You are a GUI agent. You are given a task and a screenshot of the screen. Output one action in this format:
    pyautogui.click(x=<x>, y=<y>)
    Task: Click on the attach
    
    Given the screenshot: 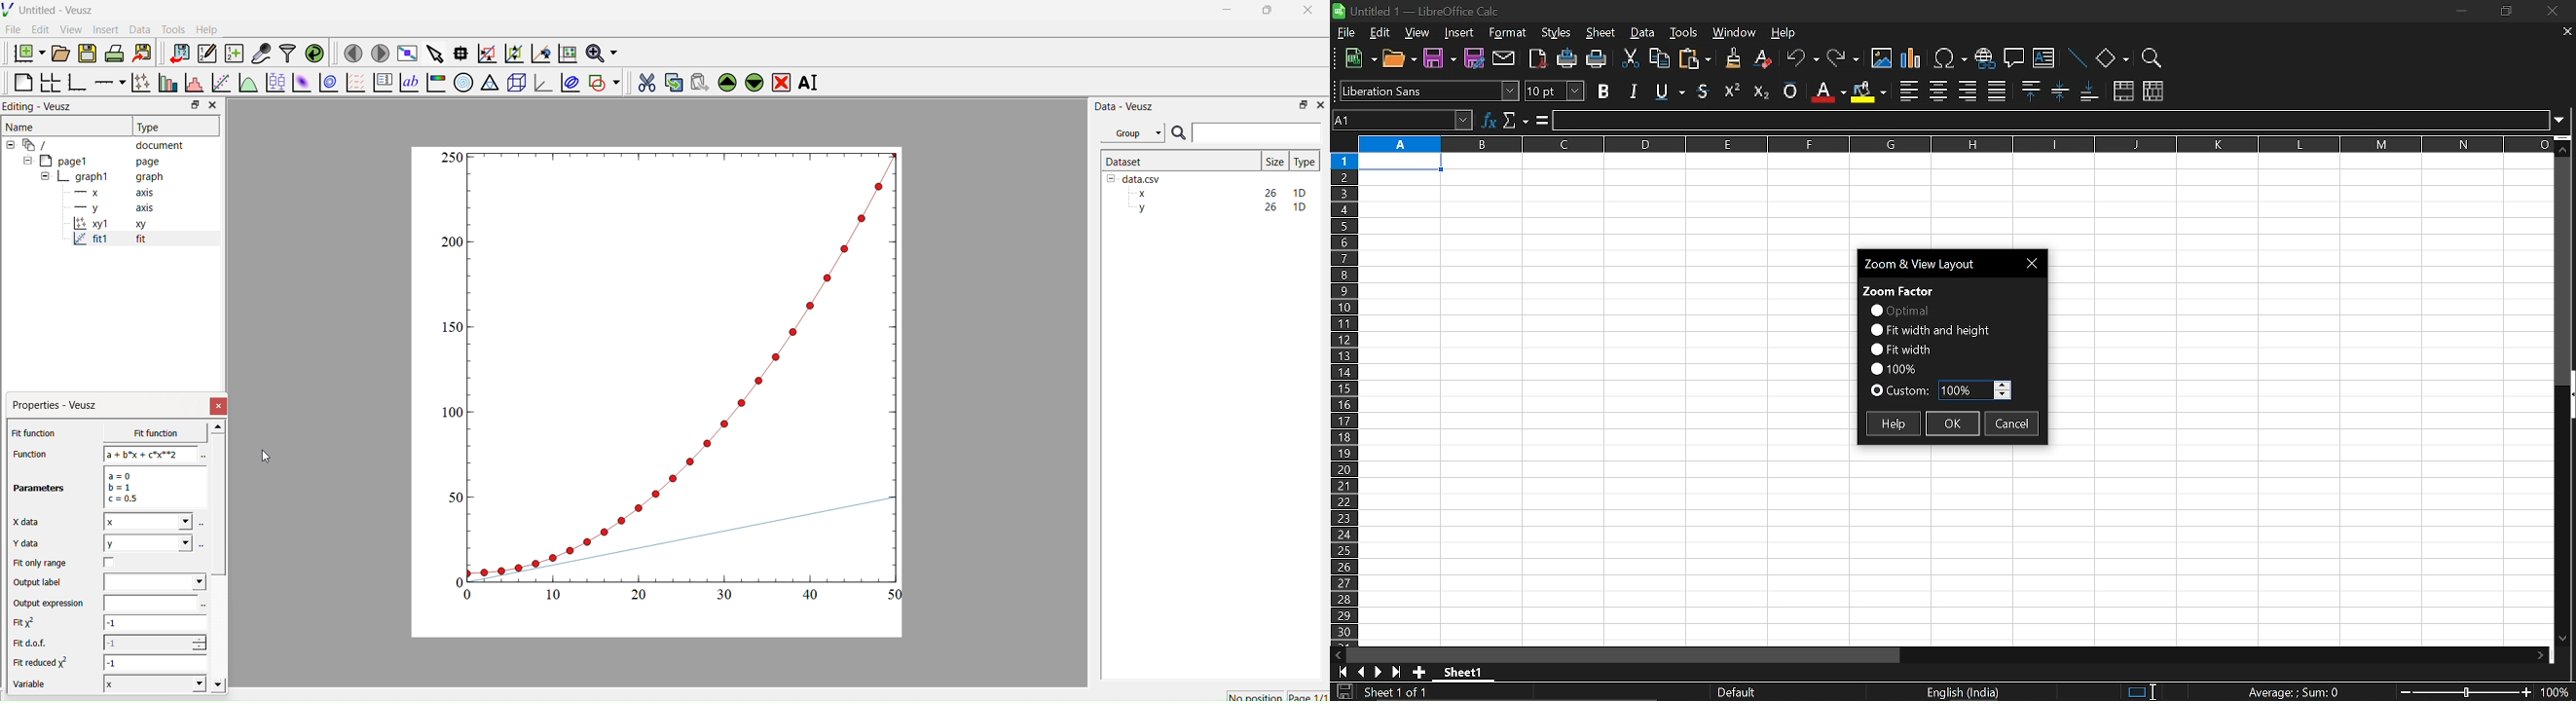 What is the action you would take?
    pyautogui.click(x=1505, y=59)
    